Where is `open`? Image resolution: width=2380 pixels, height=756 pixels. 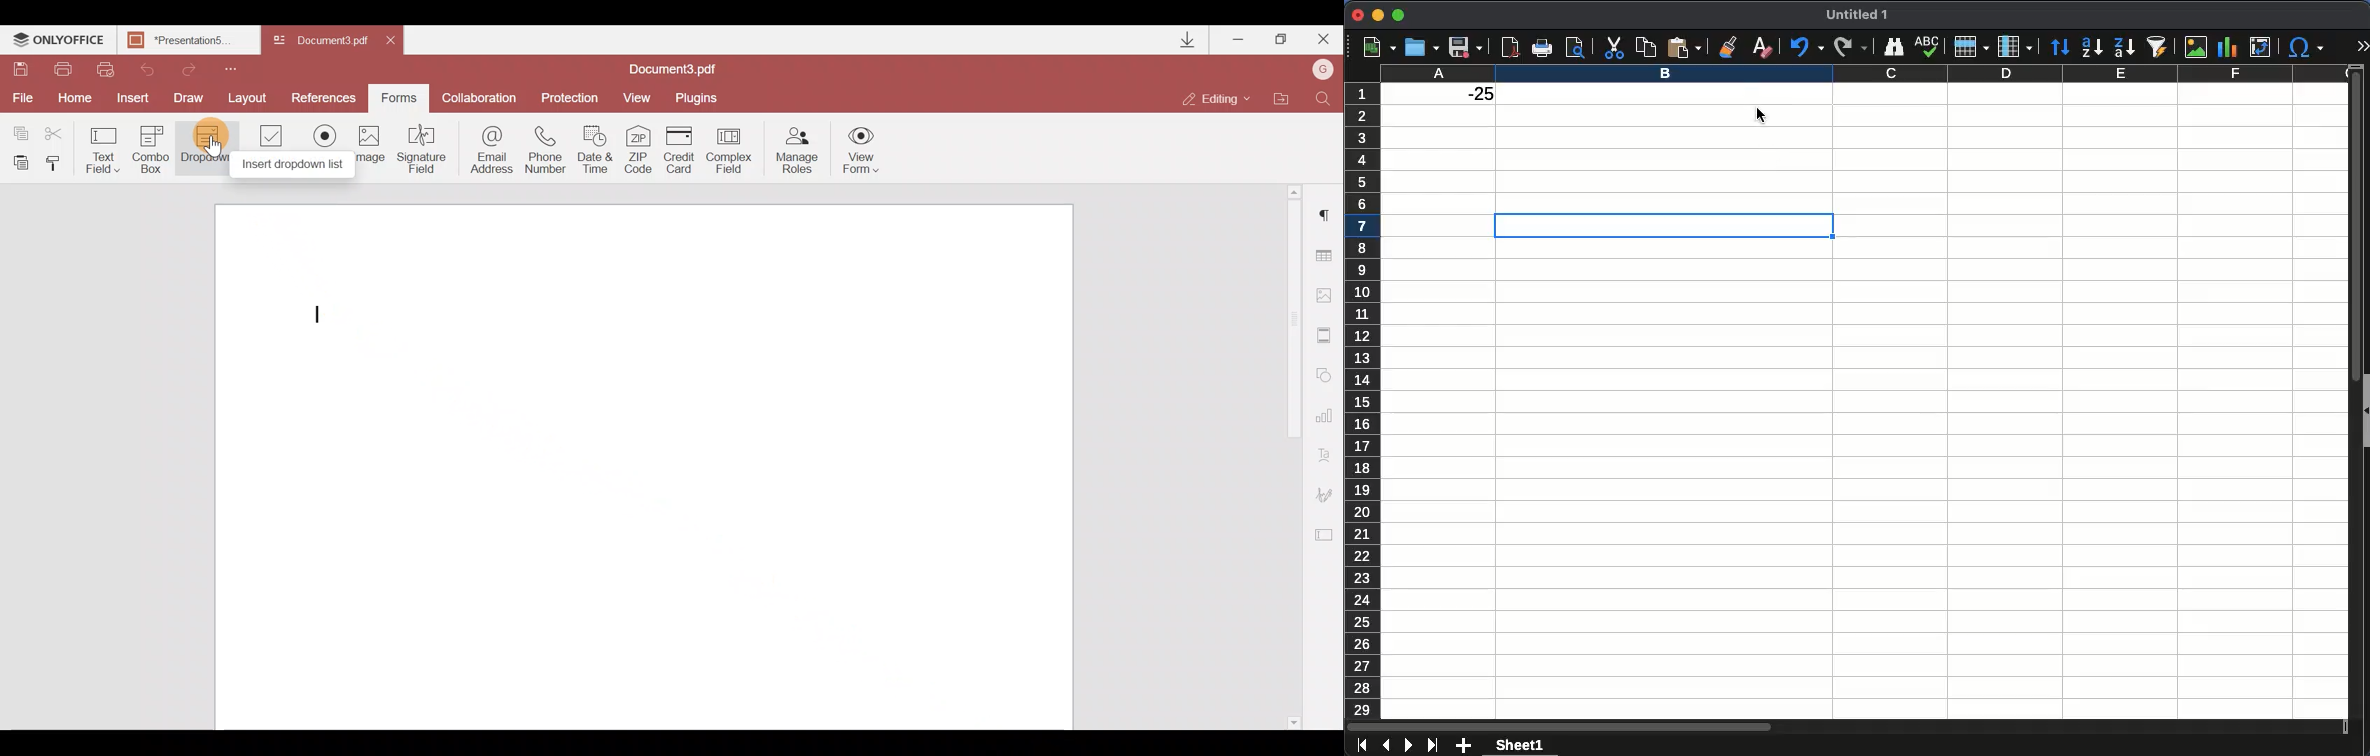
open is located at coordinates (1420, 48).